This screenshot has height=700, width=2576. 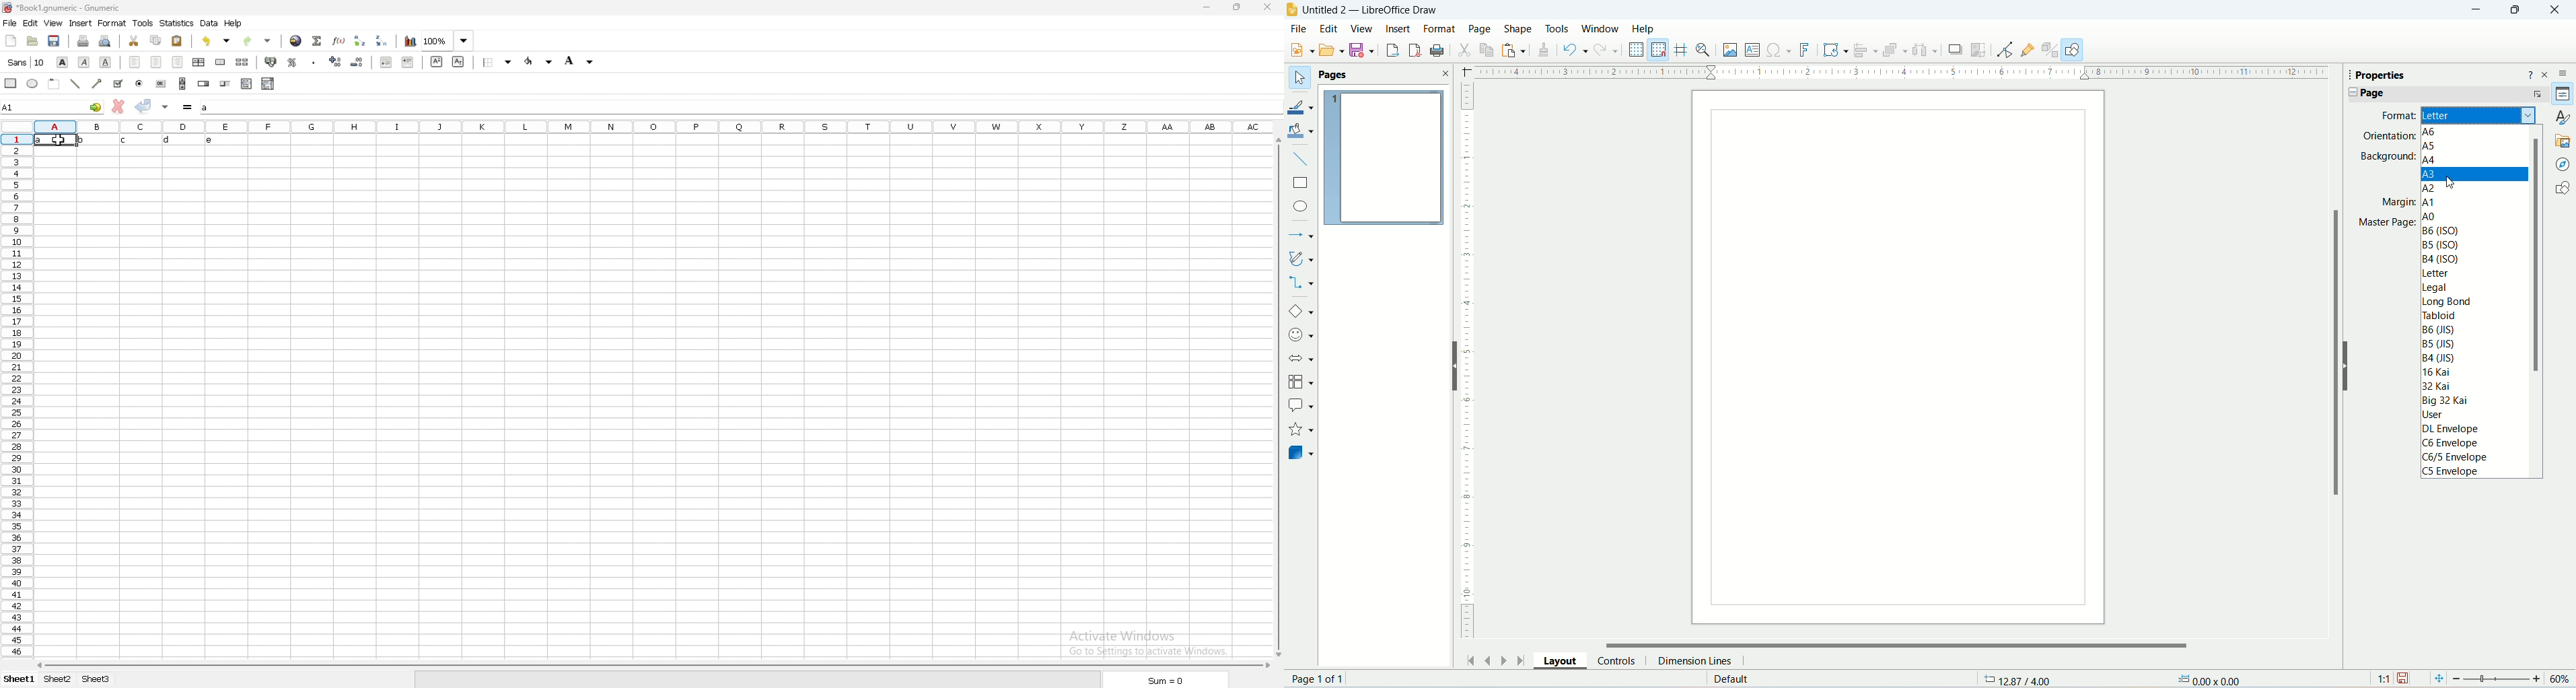 What do you see at coordinates (1564, 660) in the screenshot?
I see `layouts` at bounding box center [1564, 660].